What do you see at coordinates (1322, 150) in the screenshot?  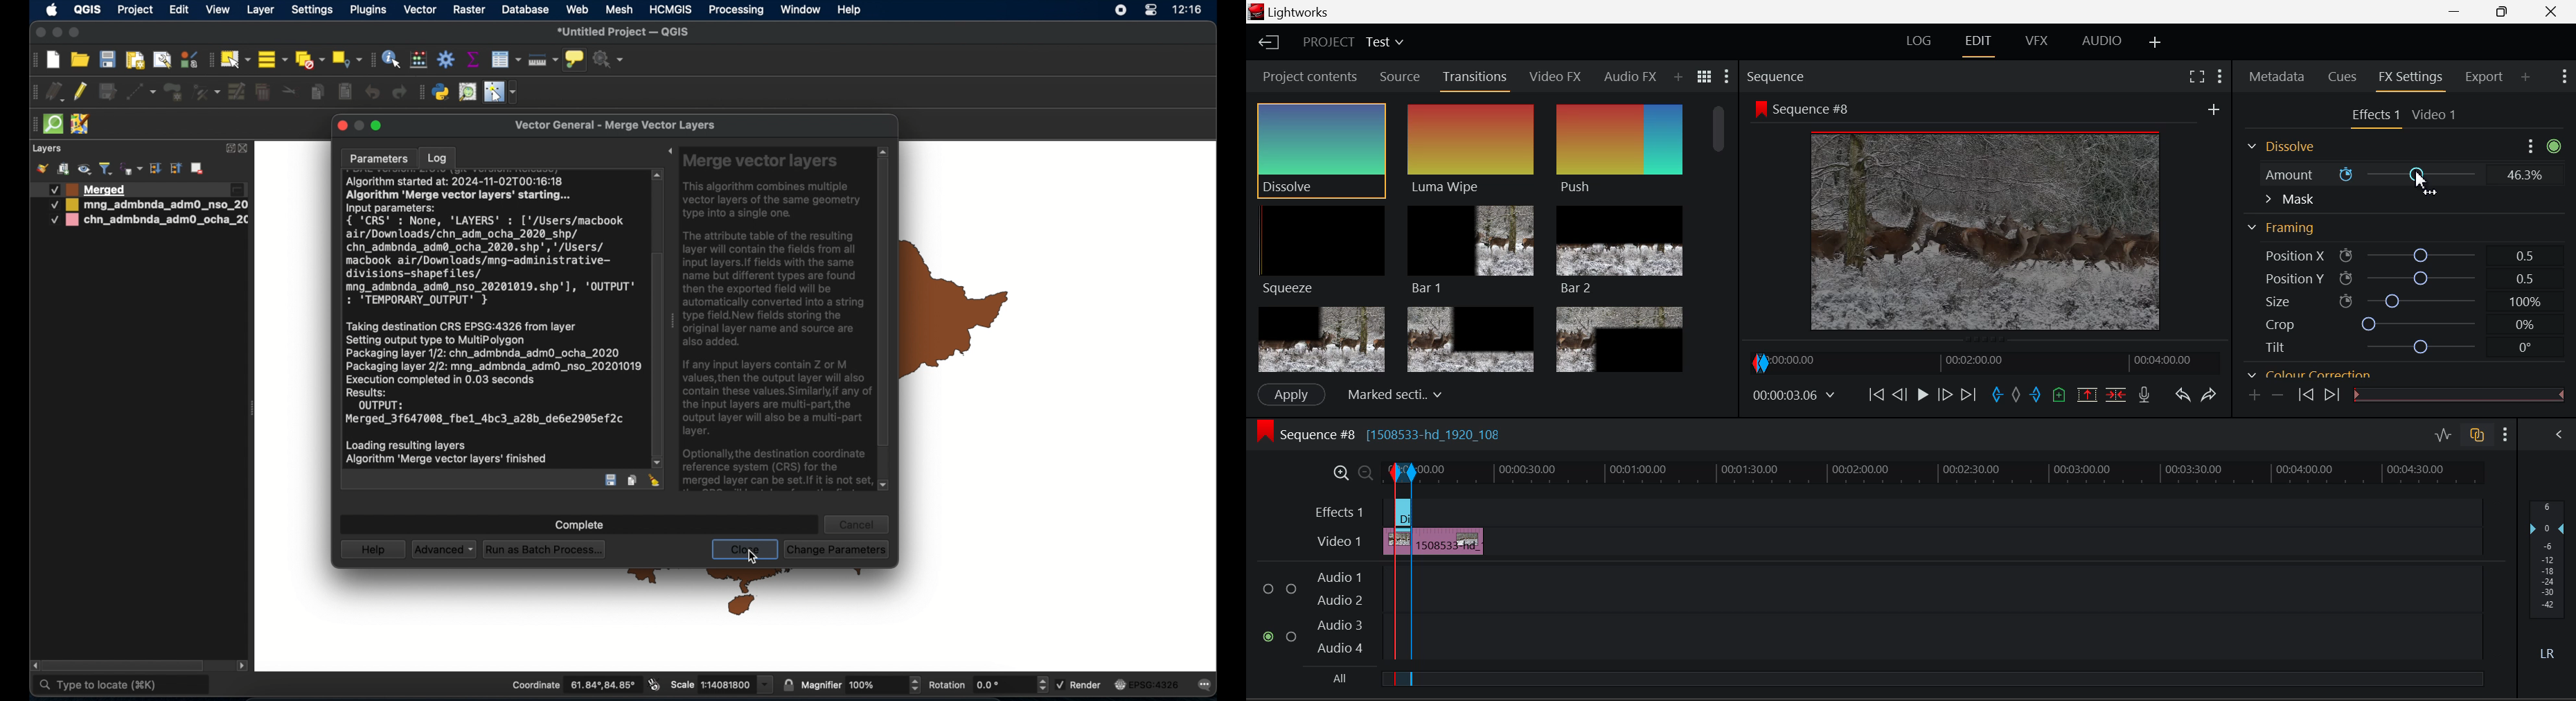 I see `Cursor MOUSE_DOWN on Dissolve` at bounding box center [1322, 150].